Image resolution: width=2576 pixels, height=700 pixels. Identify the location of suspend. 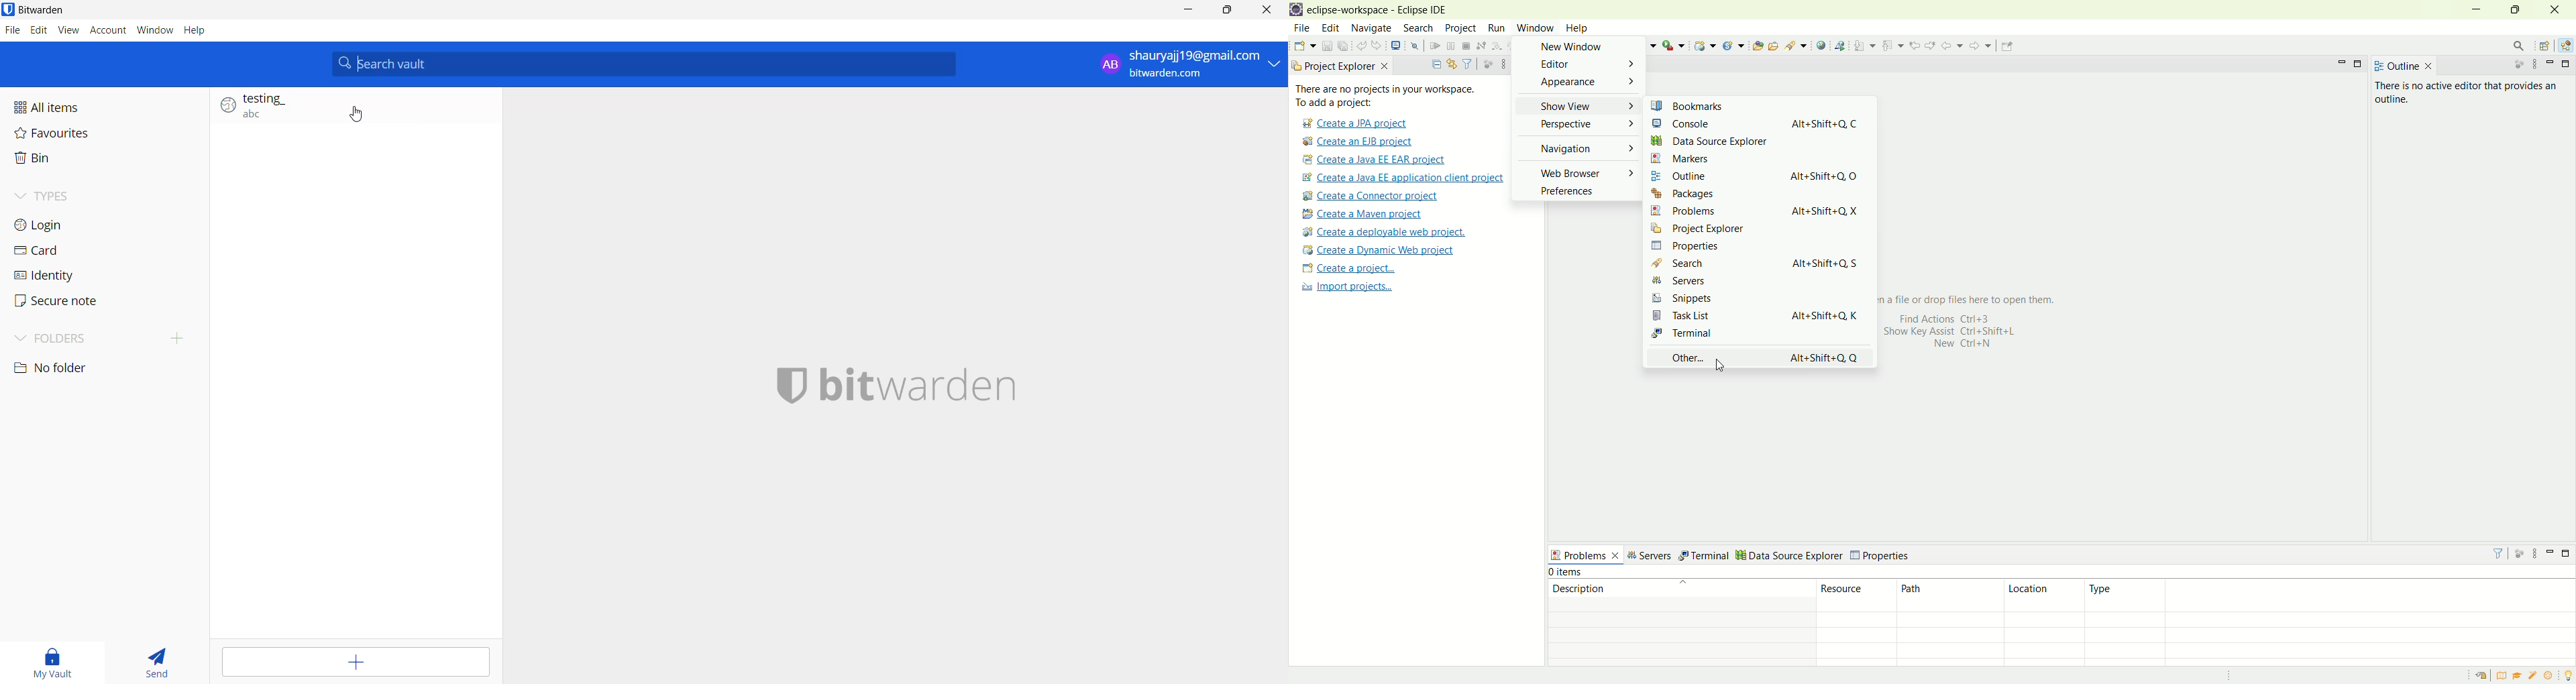
(1452, 45).